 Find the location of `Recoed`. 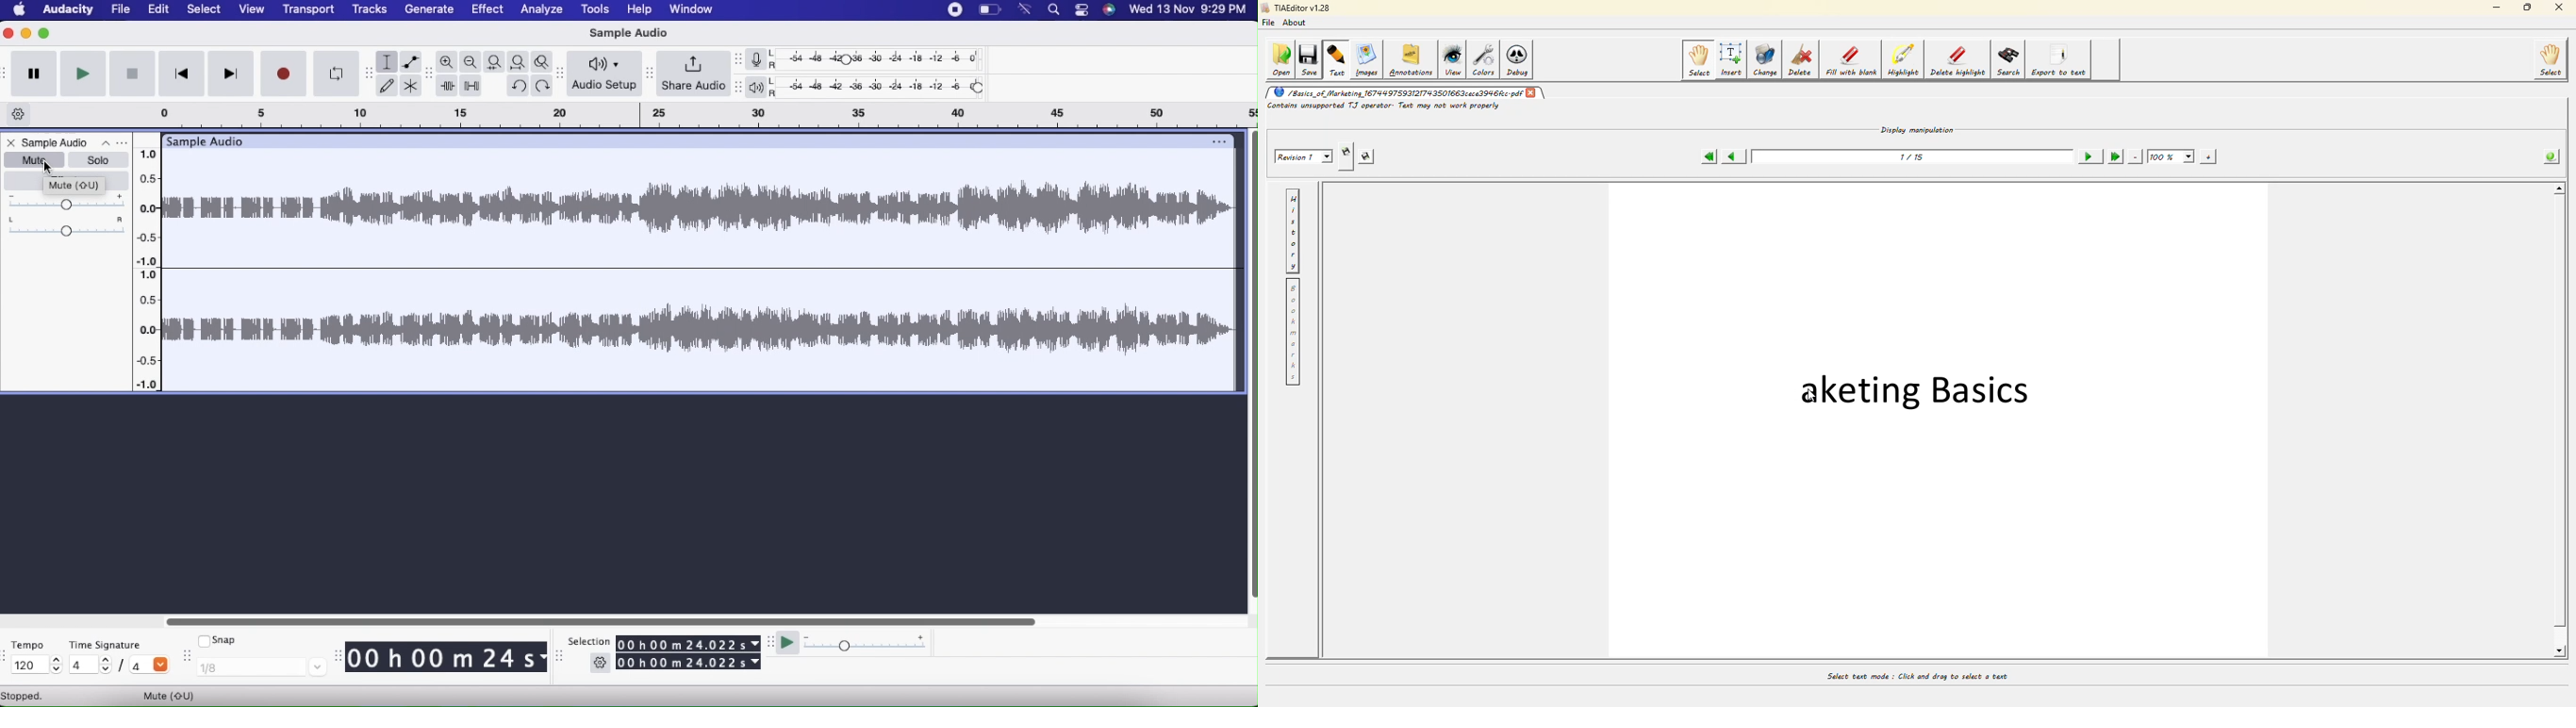

Recoed is located at coordinates (953, 10).